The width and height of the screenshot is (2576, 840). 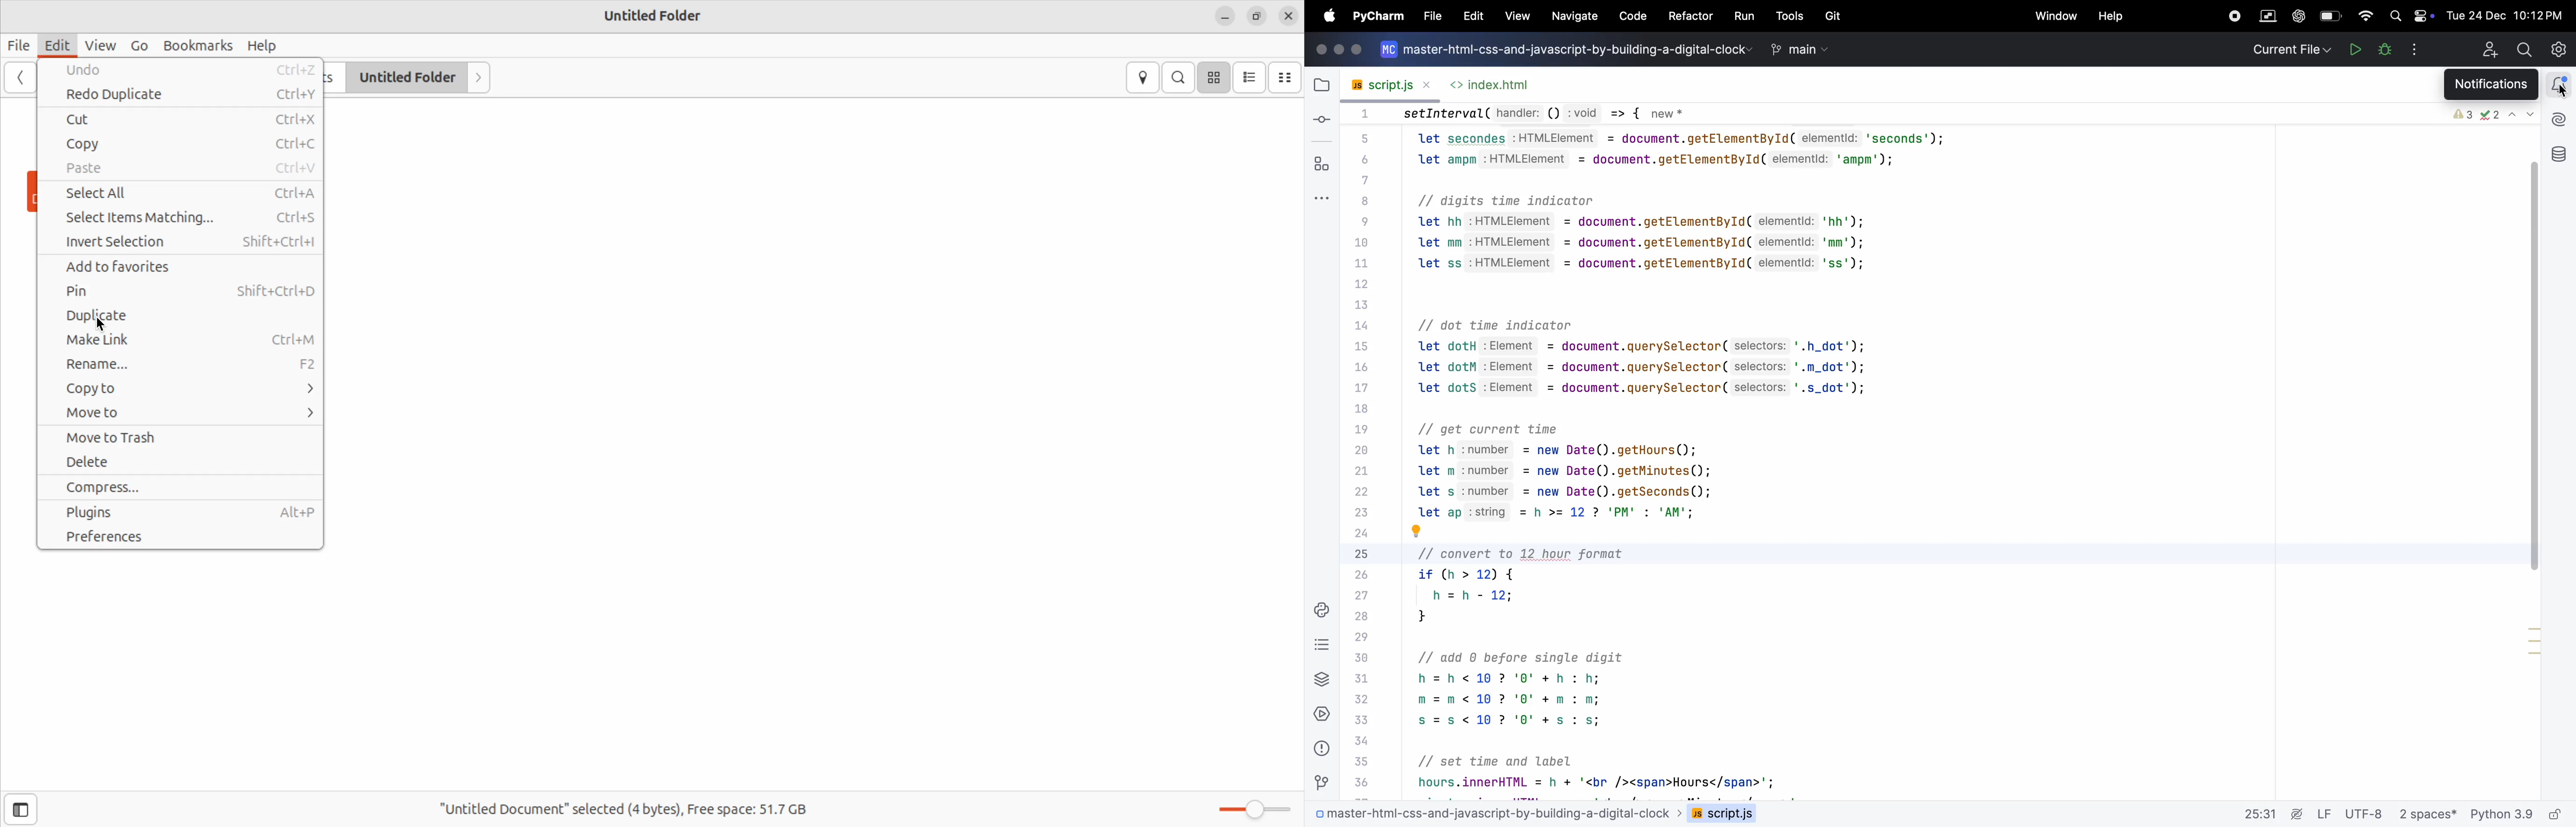 I want to click on tools, so click(x=1789, y=16).